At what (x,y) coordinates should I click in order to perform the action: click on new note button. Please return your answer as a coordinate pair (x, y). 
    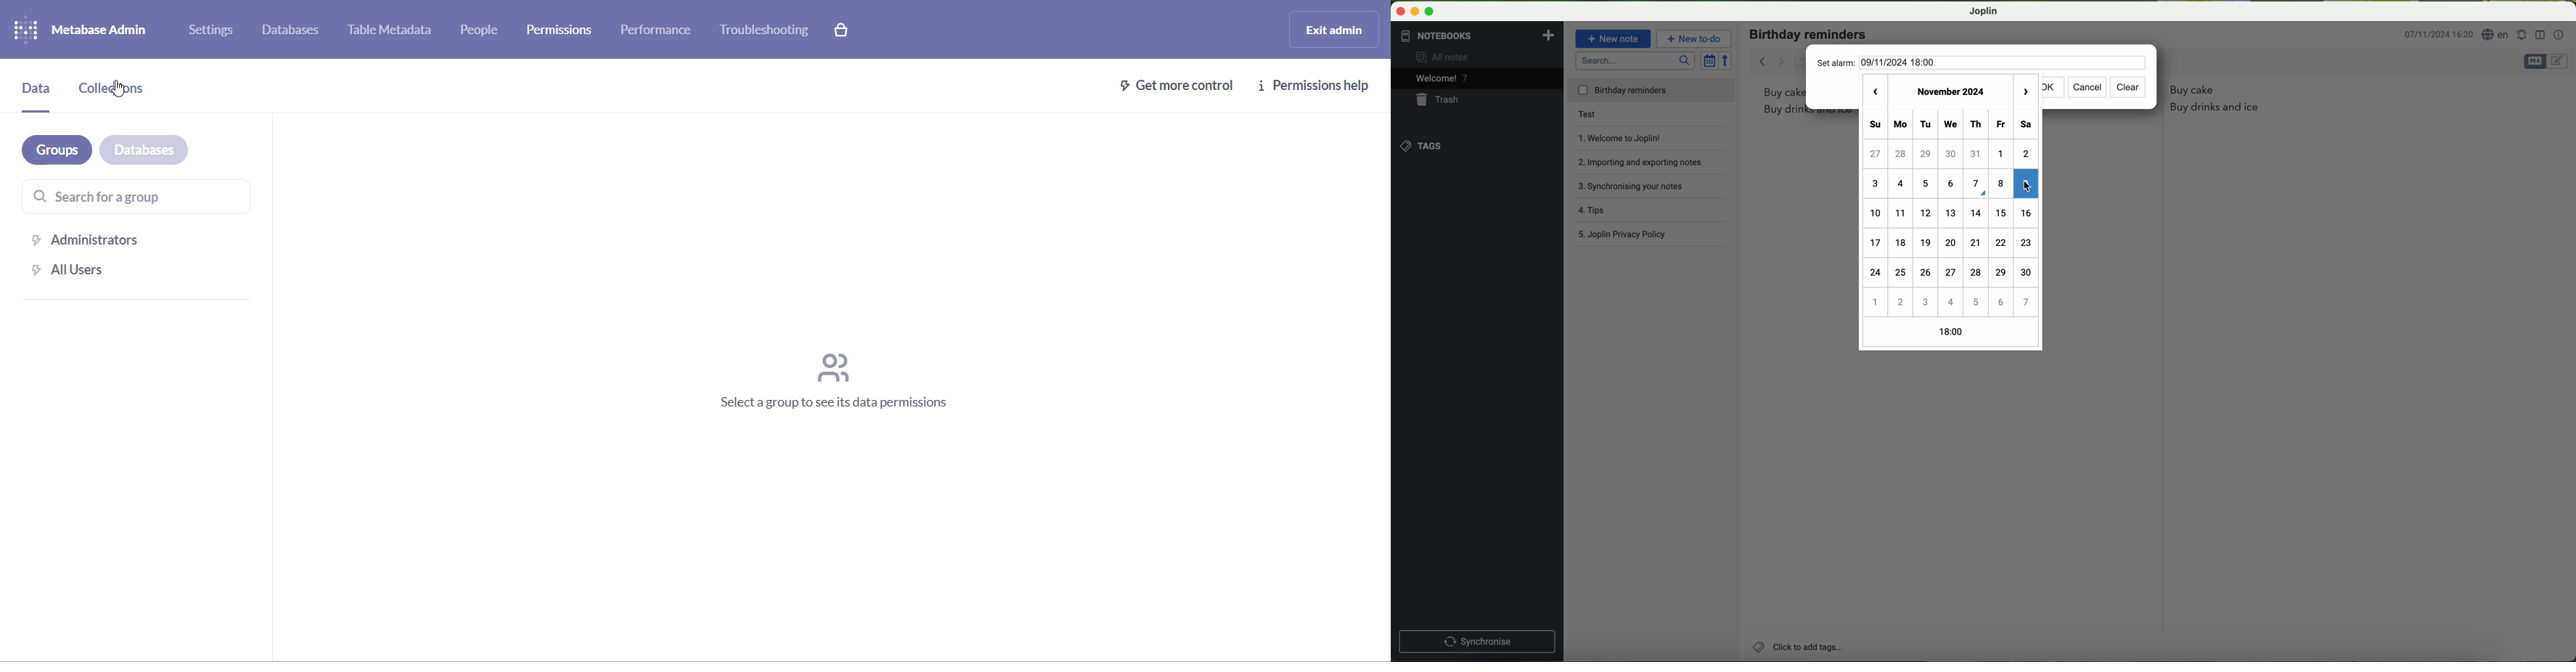
    Looking at the image, I should click on (1612, 39).